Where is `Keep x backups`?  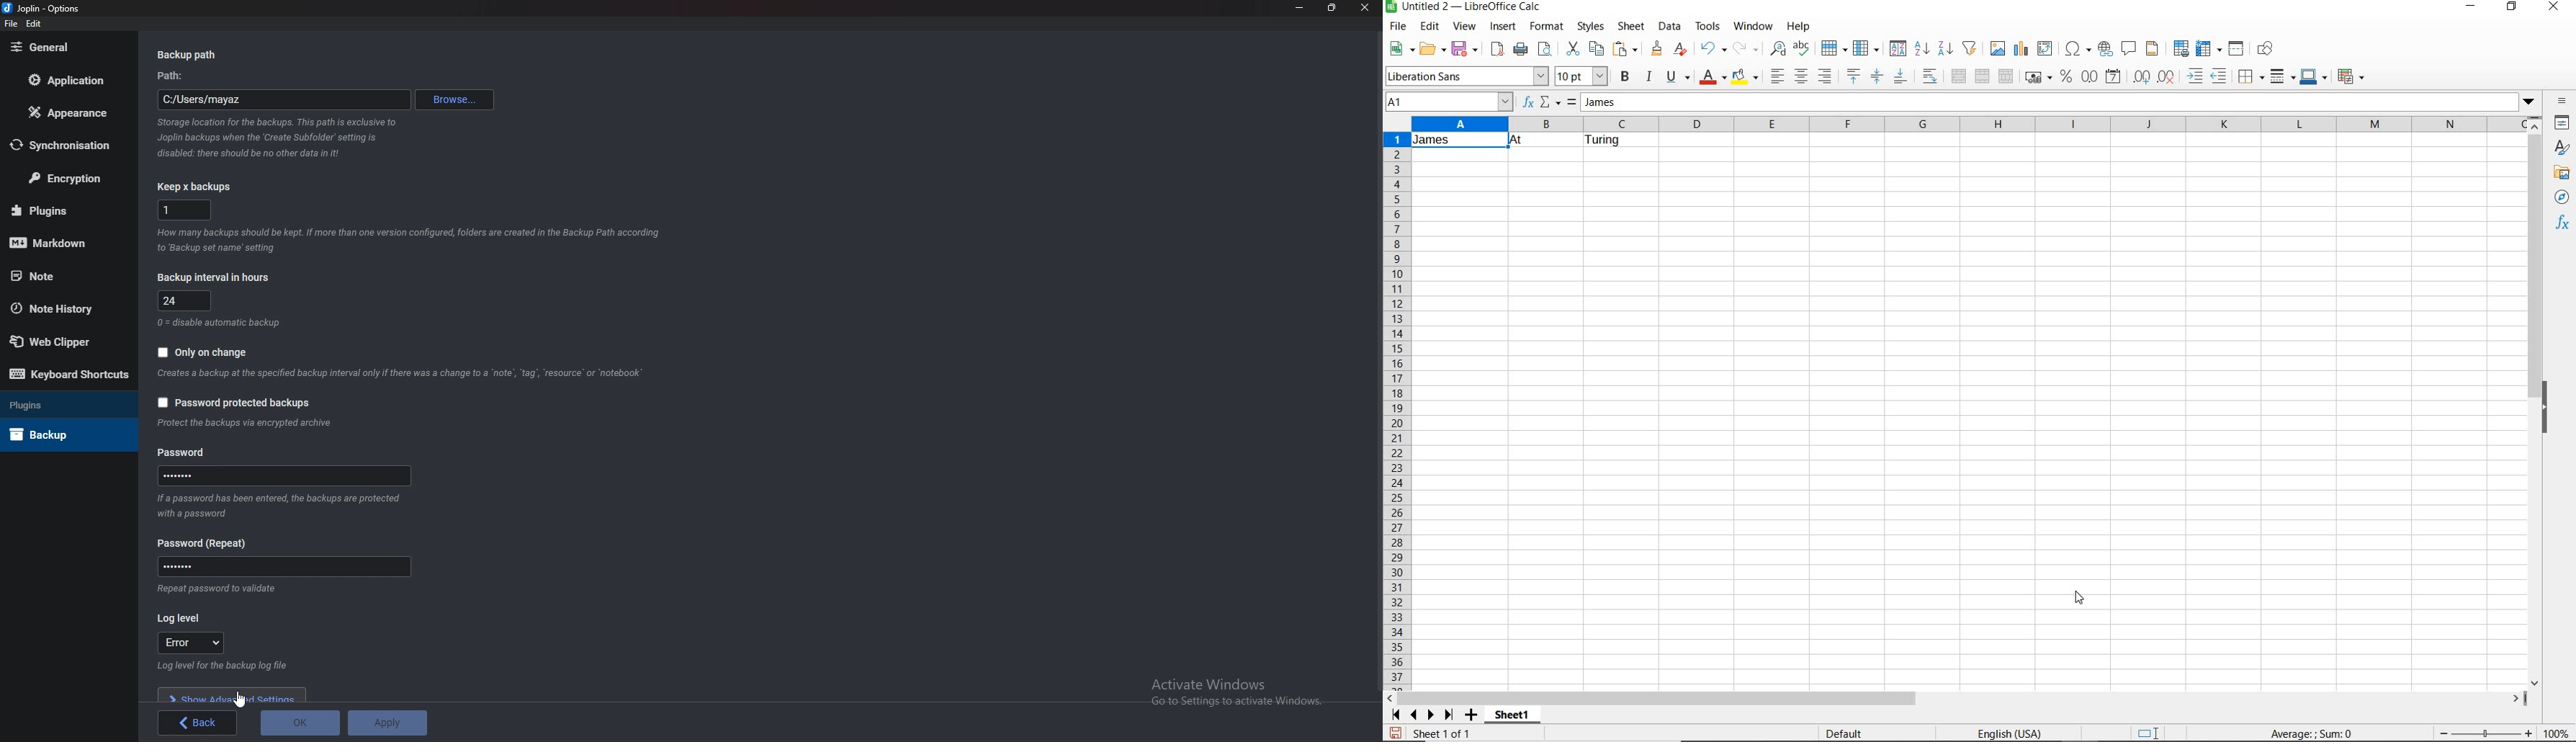 Keep x backups is located at coordinates (199, 187).